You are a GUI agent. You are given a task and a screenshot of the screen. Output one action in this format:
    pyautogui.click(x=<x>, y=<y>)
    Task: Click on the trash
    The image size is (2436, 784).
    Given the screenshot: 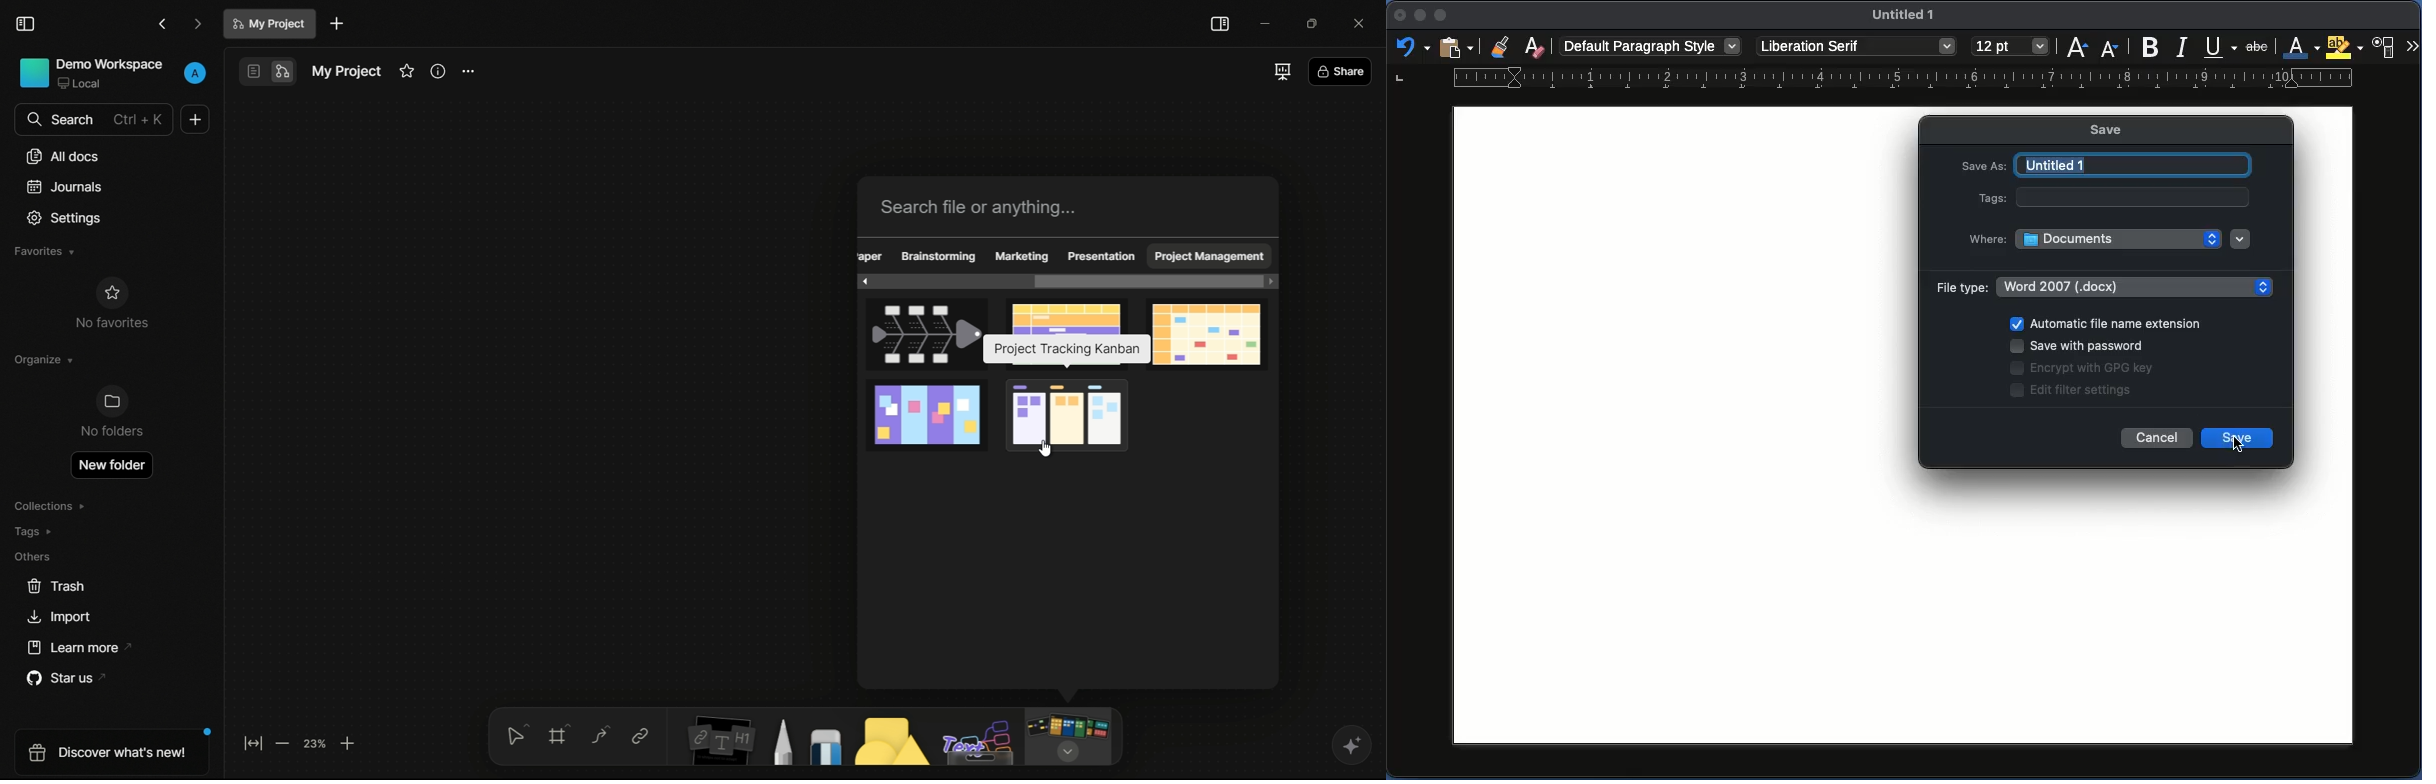 What is the action you would take?
    pyautogui.click(x=57, y=586)
    